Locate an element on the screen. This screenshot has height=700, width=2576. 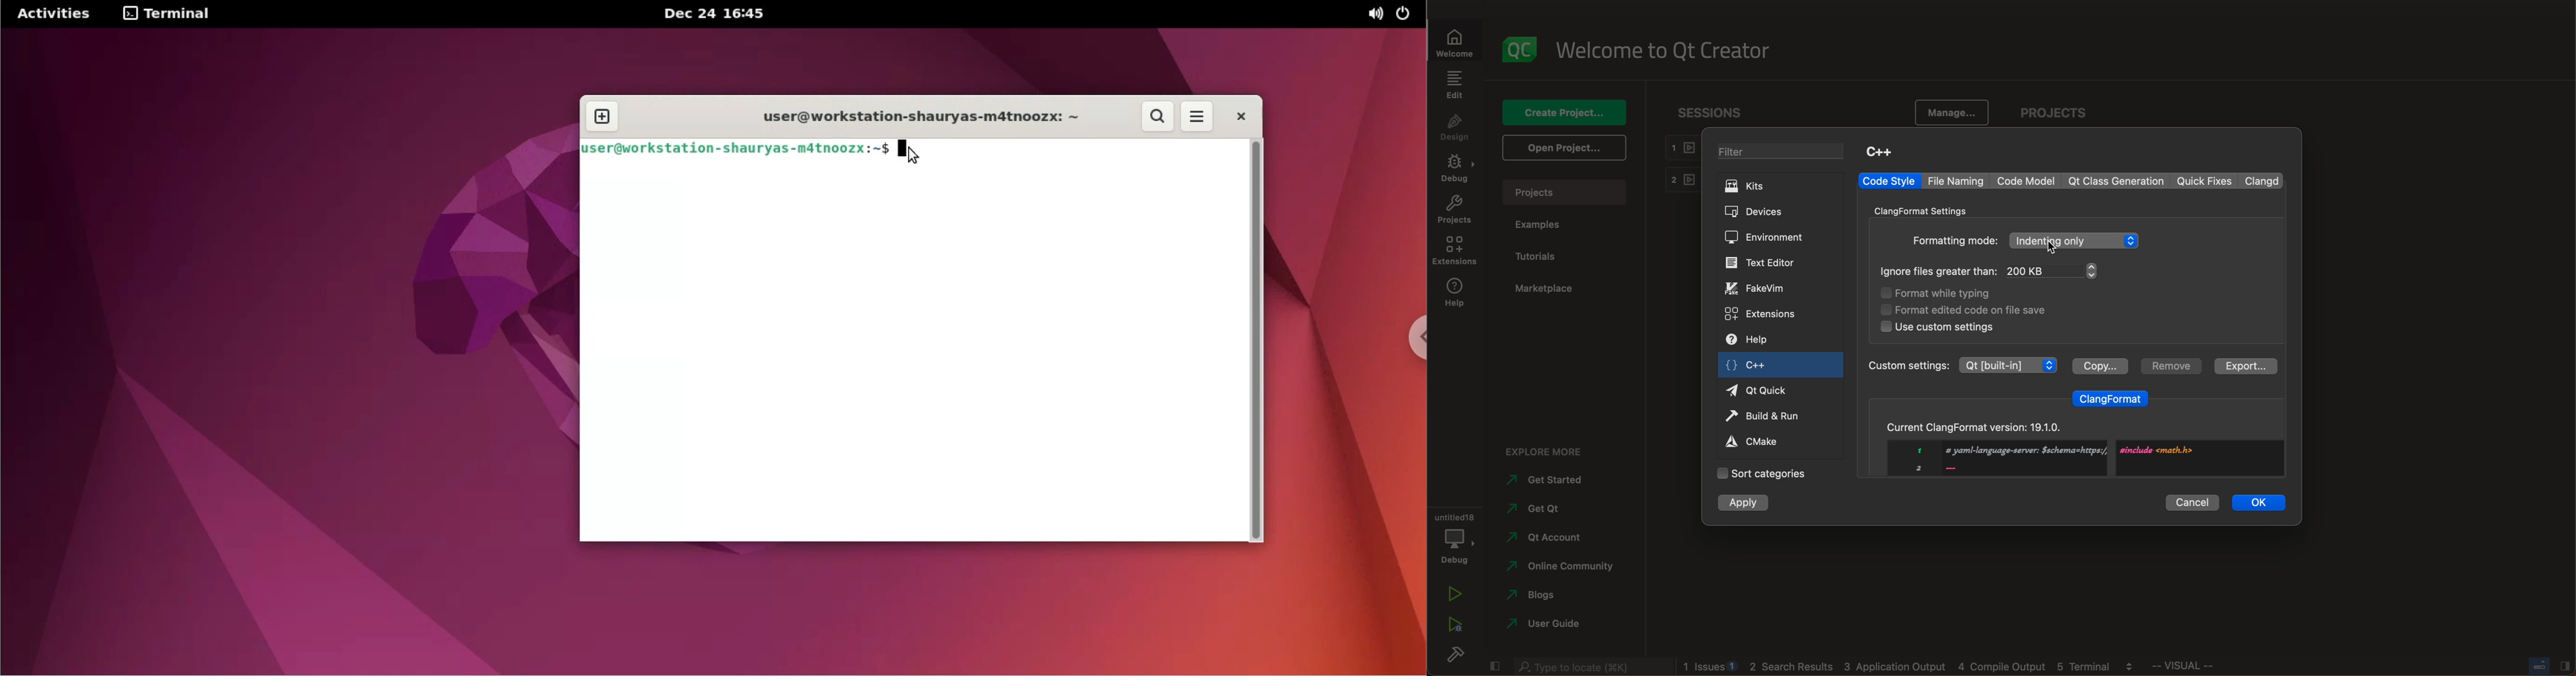
welcome is located at coordinates (1670, 49).